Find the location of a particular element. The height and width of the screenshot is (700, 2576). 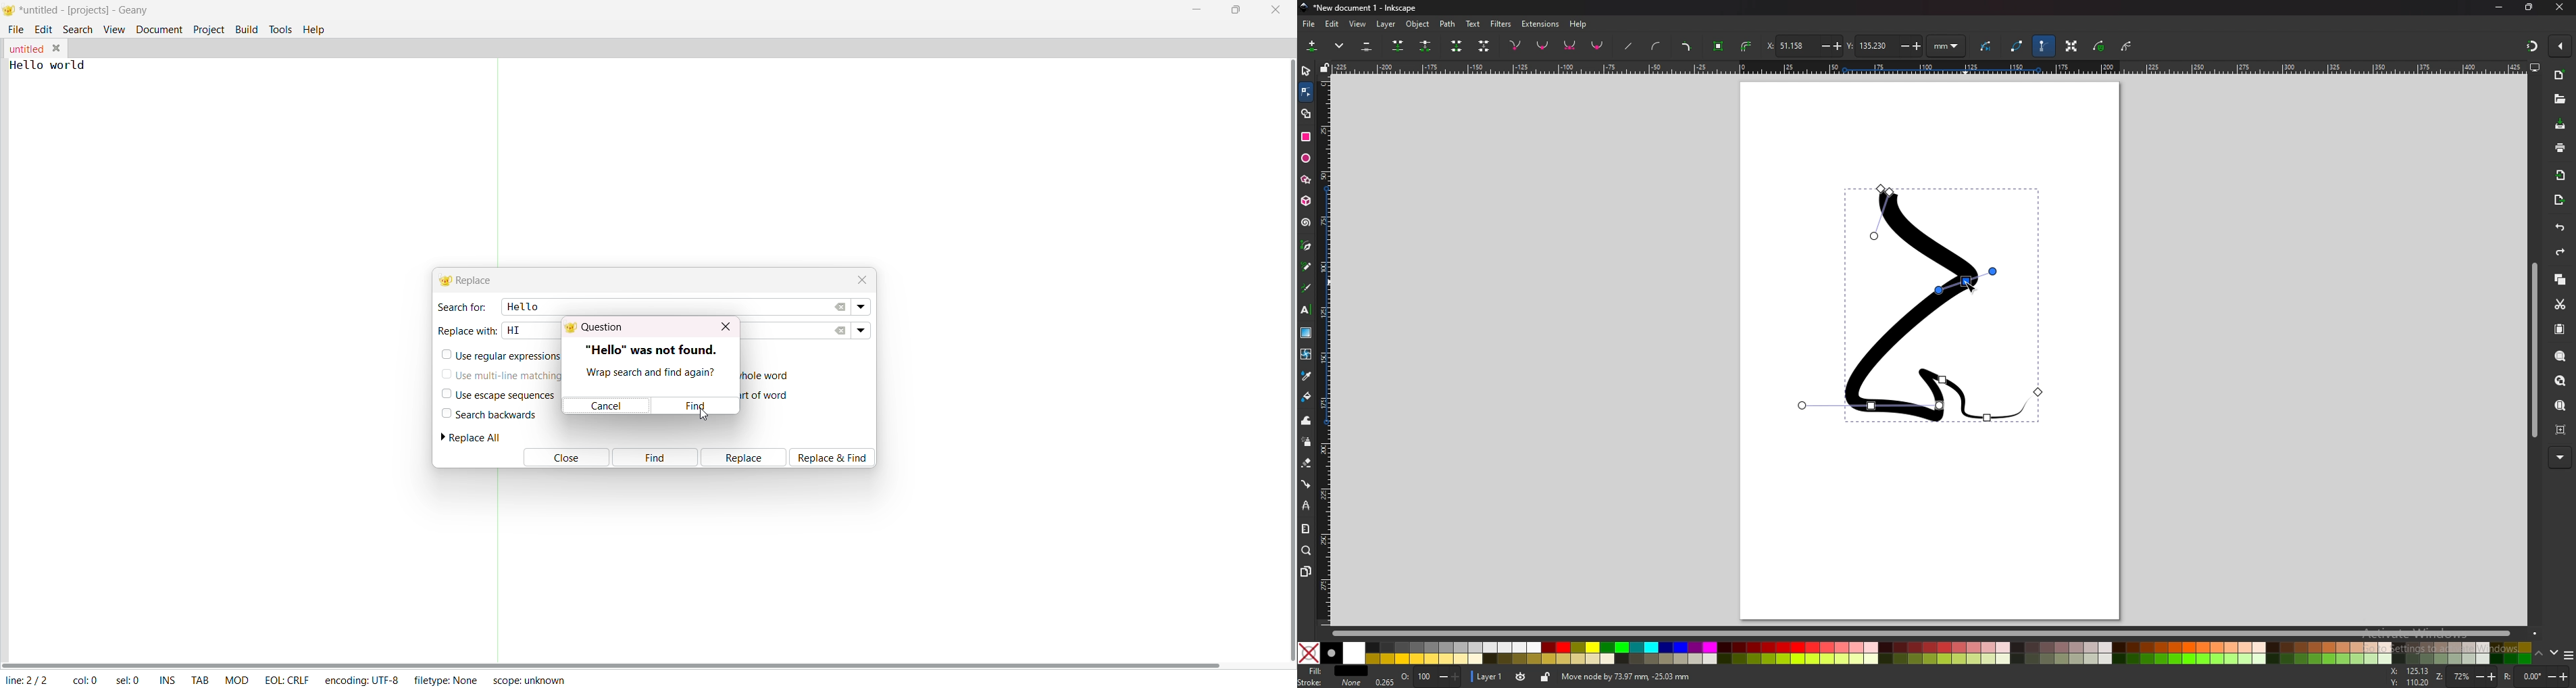

delete selected nodes is located at coordinates (1366, 47).